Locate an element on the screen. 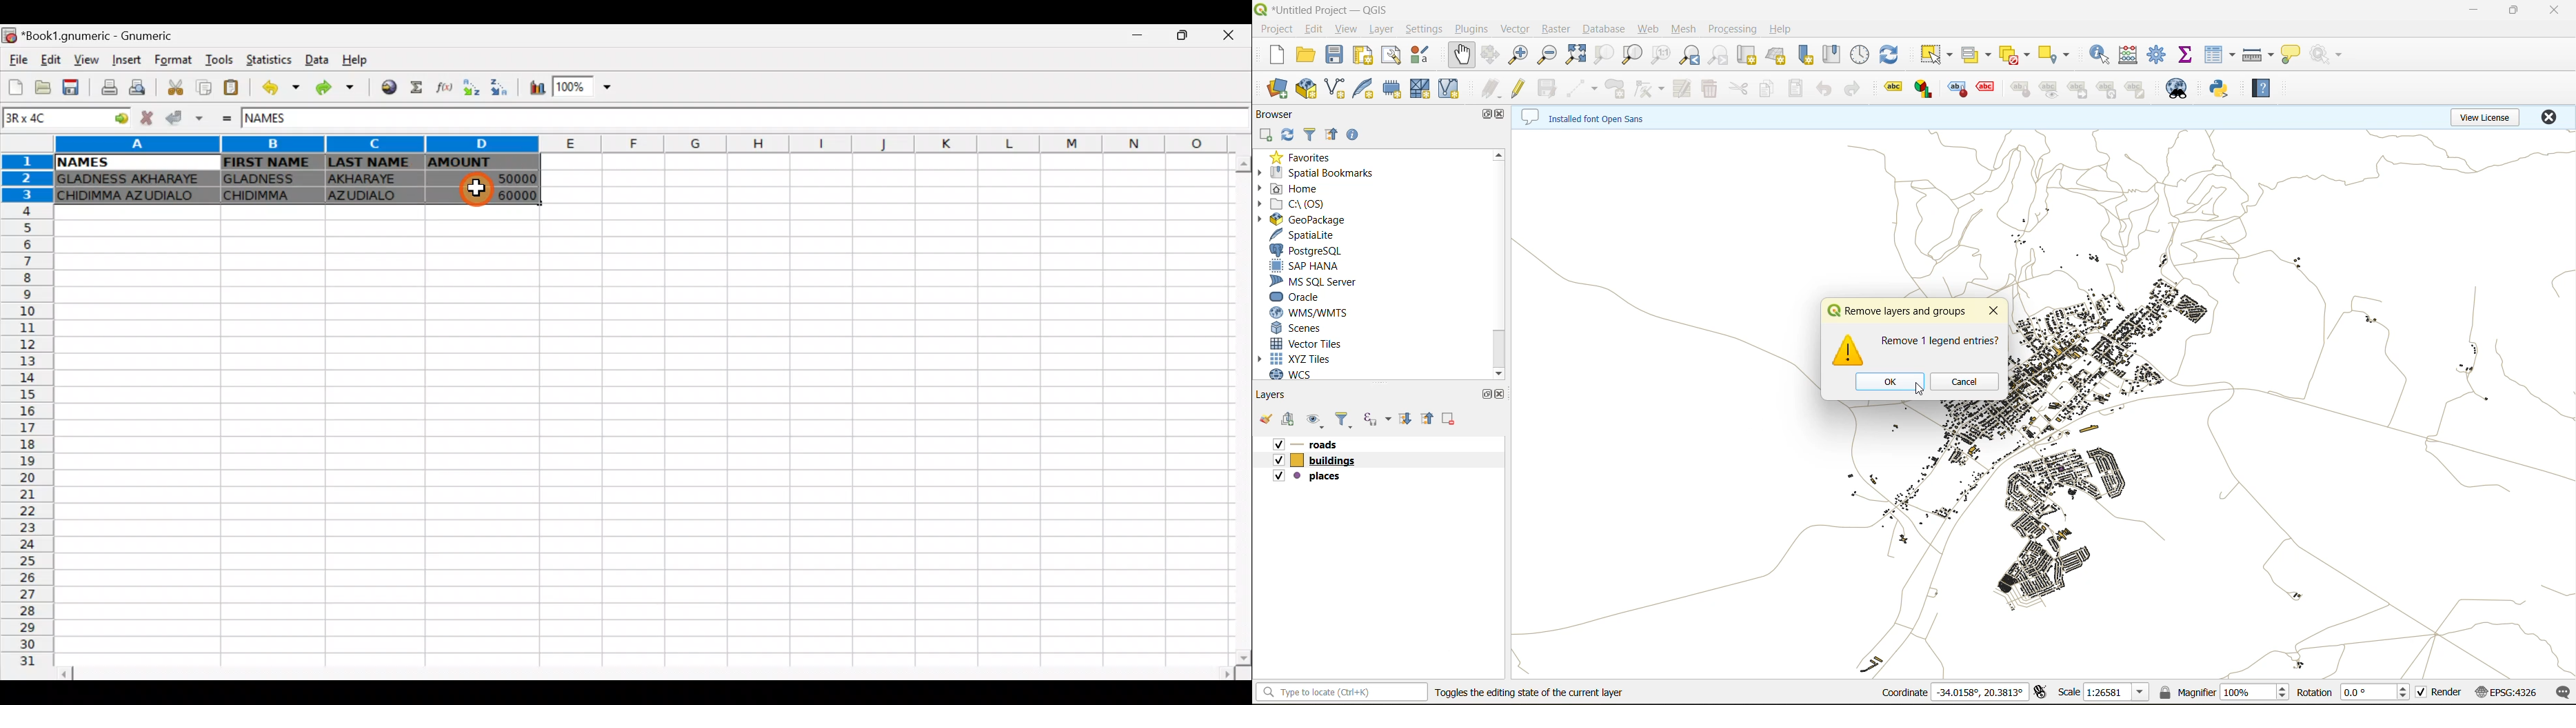 The image size is (2576, 728). NAMES is located at coordinates (82, 163).